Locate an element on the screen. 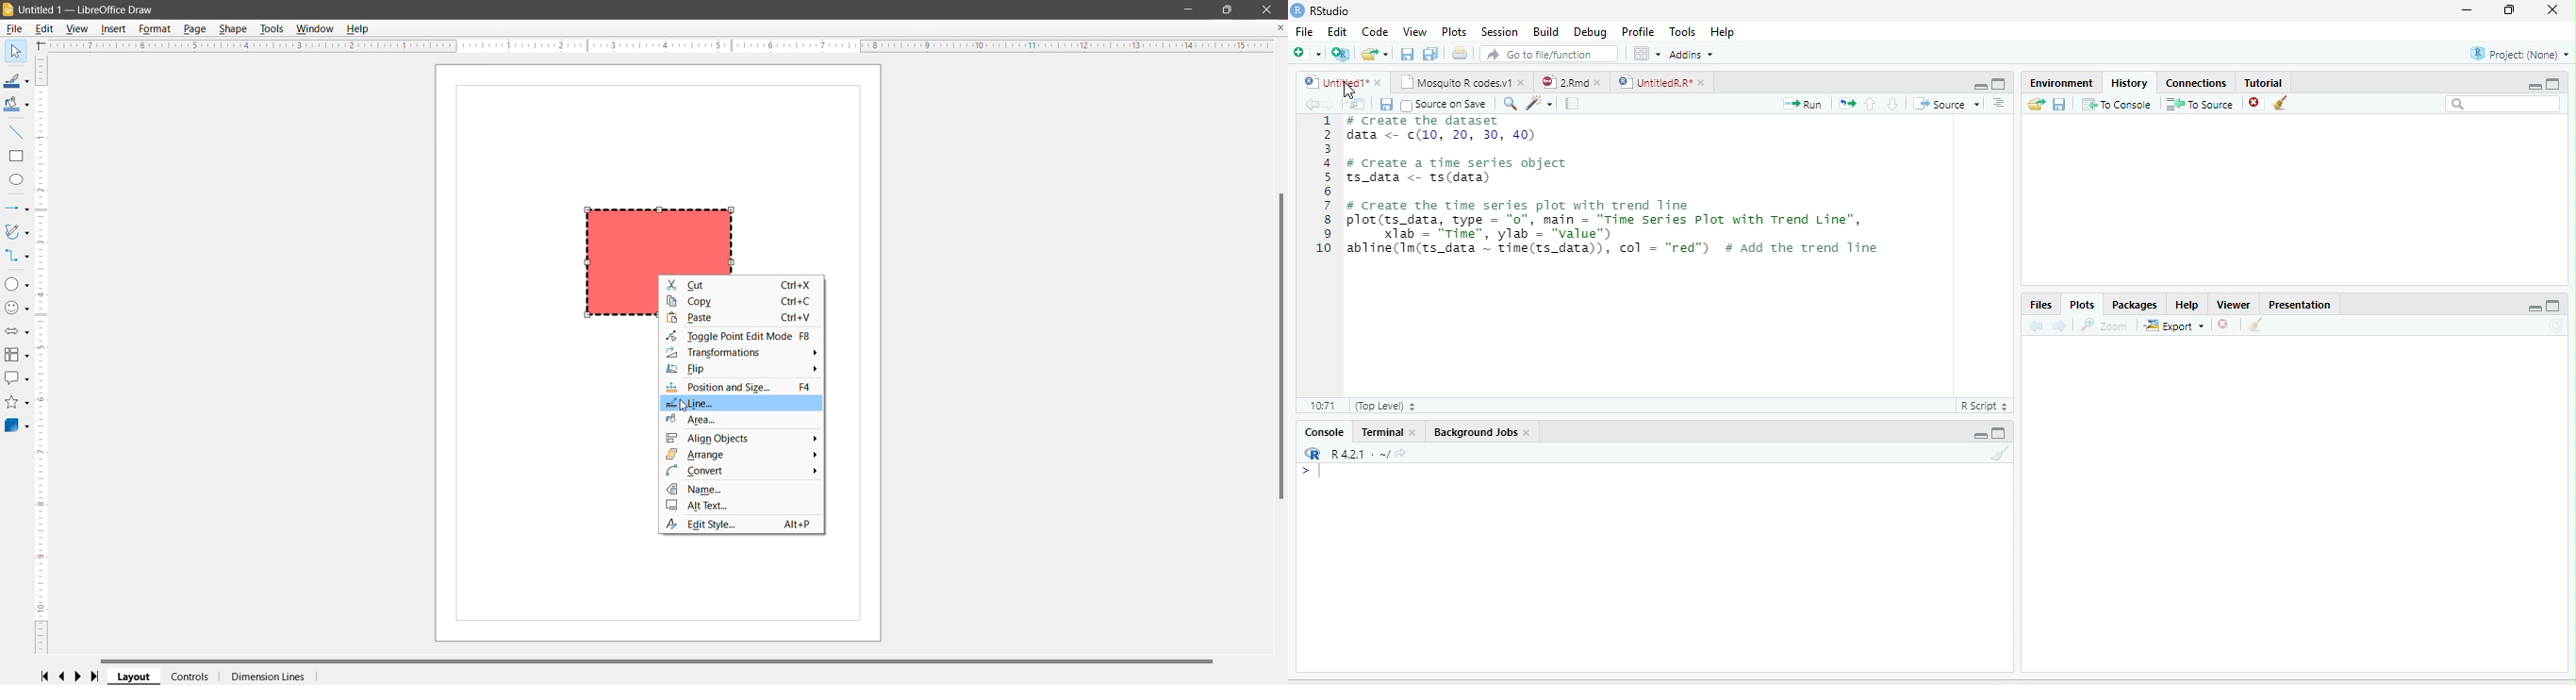 This screenshot has width=2576, height=700. Find/Replace is located at coordinates (1511, 104).